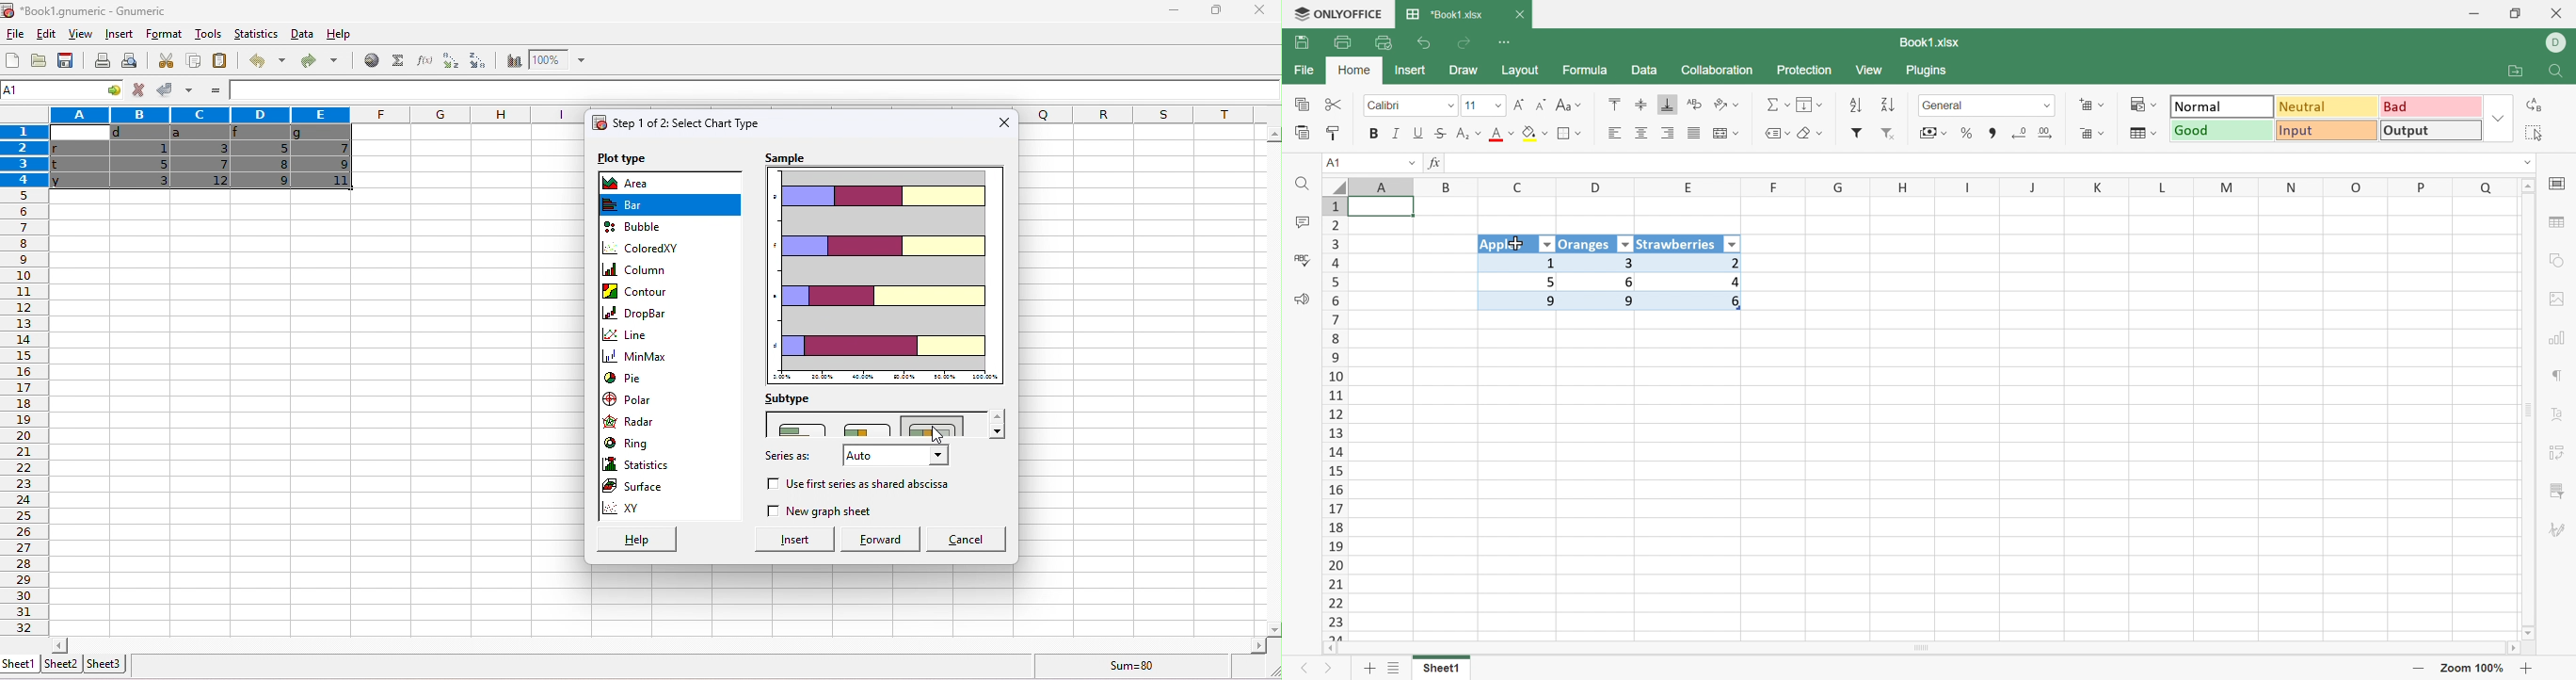  Describe the element at coordinates (265, 59) in the screenshot. I see `undo` at that location.